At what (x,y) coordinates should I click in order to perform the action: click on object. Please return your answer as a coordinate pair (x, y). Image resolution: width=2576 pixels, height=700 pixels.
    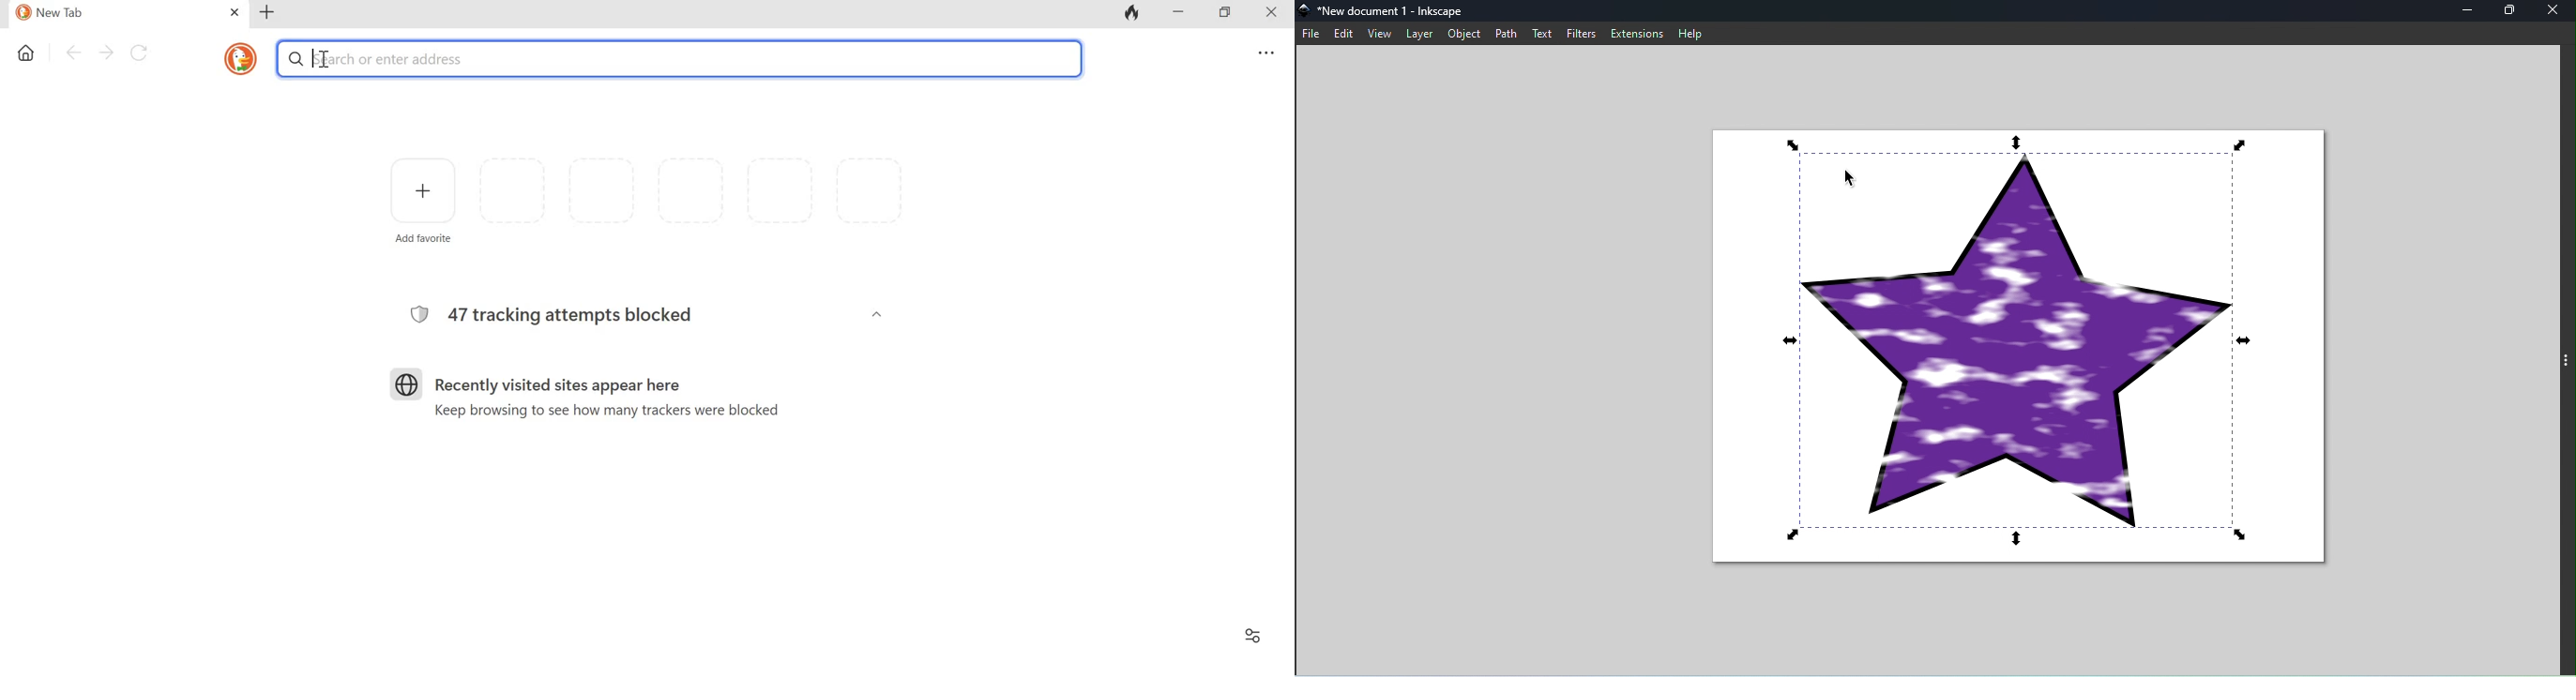
    Looking at the image, I should click on (1467, 34).